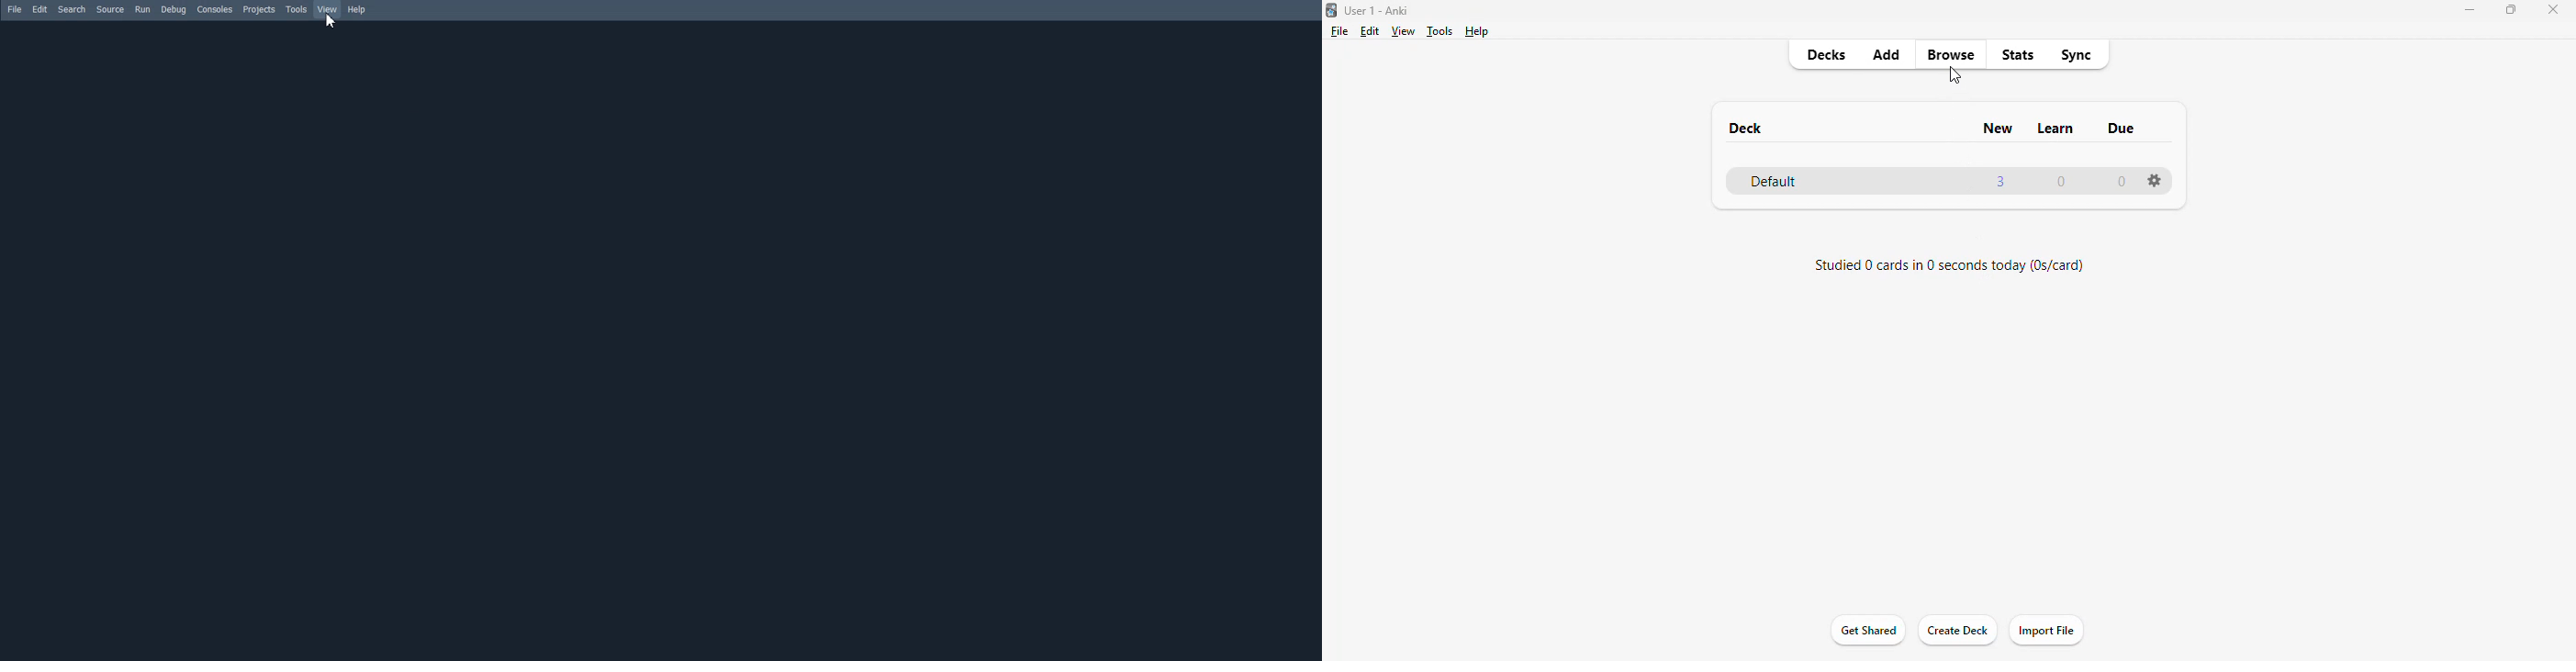 The width and height of the screenshot is (2576, 672). What do you see at coordinates (1887, 53) in the screenshot?
I see `add` at bounding box center [1887, 53].